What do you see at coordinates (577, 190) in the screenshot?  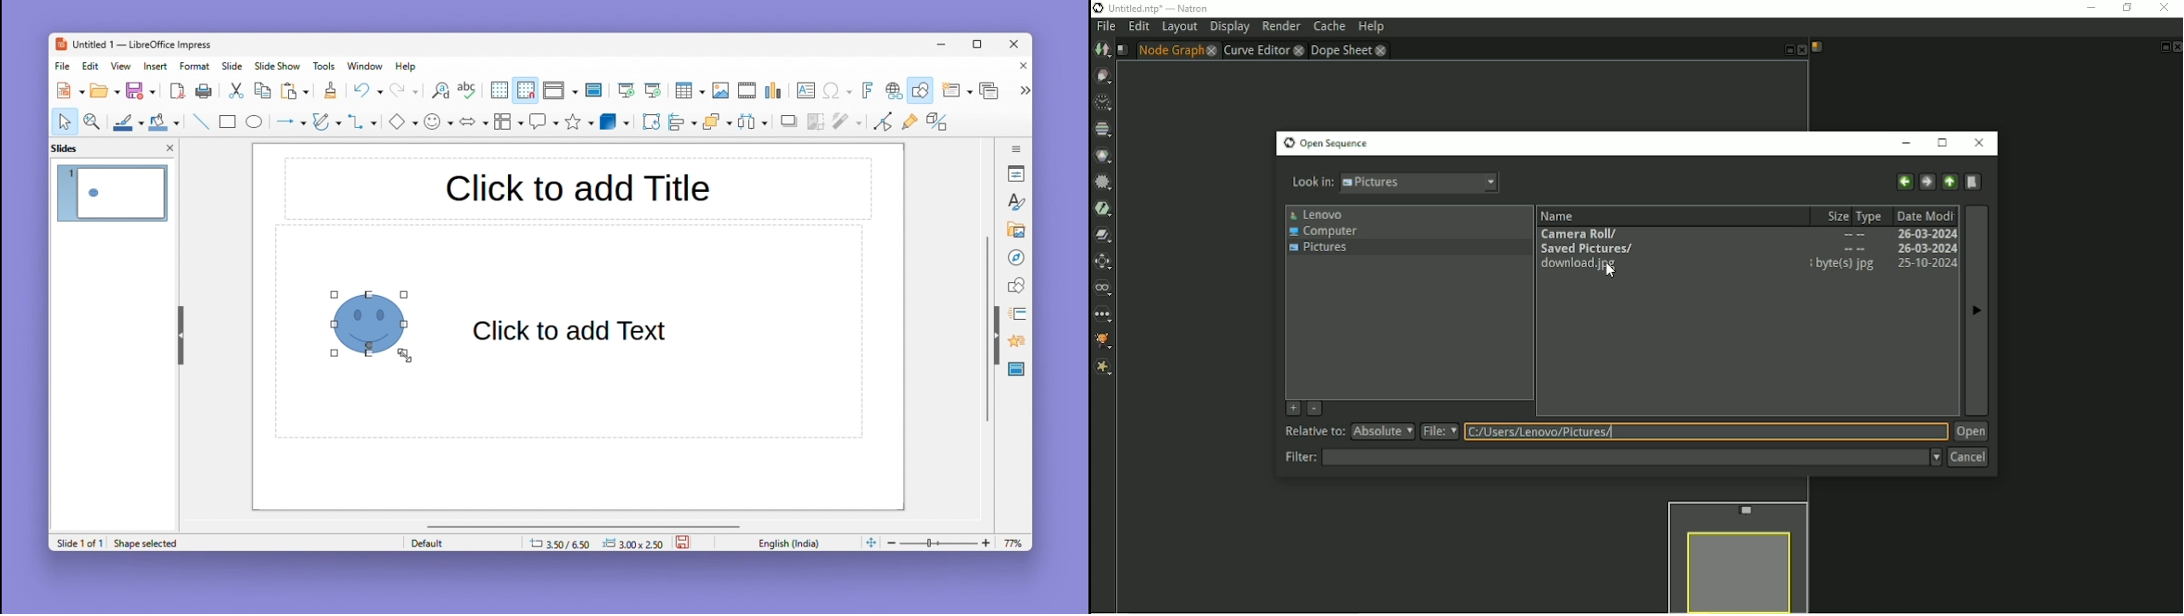 I see `Title` at bounding box center [577, 190].